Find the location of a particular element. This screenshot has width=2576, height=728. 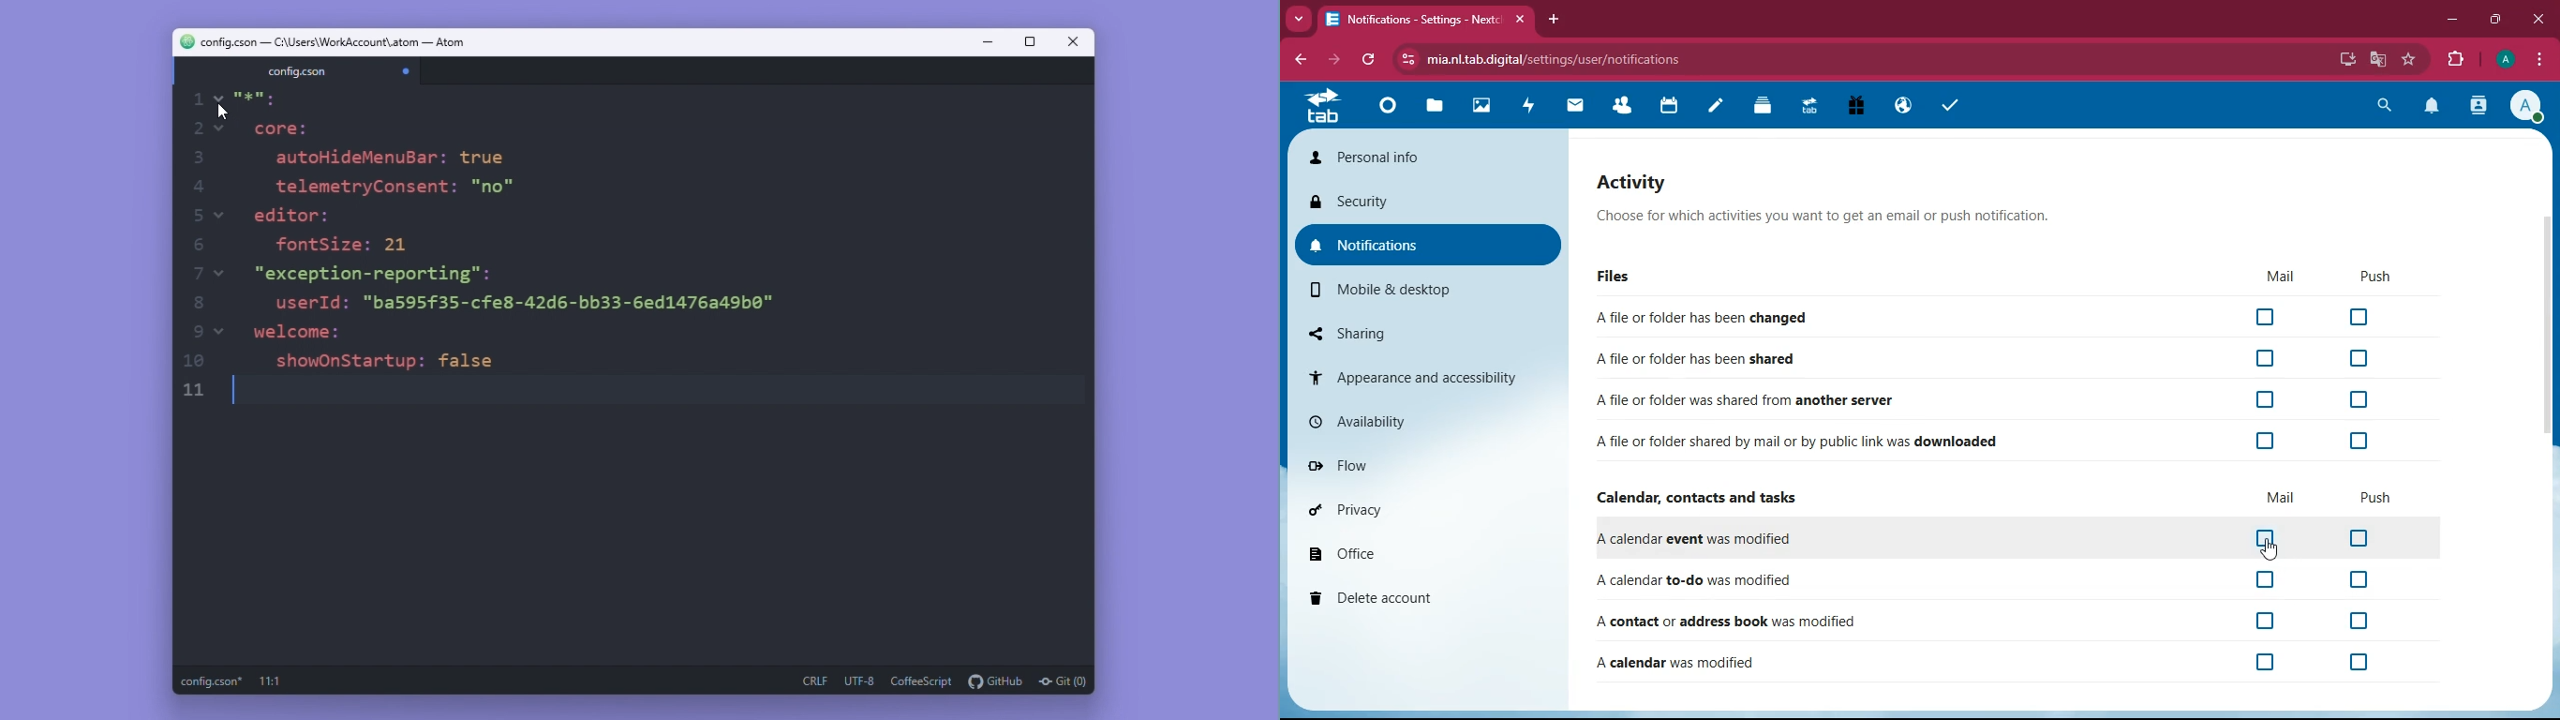

profile is located at coordinates (2506, 60).